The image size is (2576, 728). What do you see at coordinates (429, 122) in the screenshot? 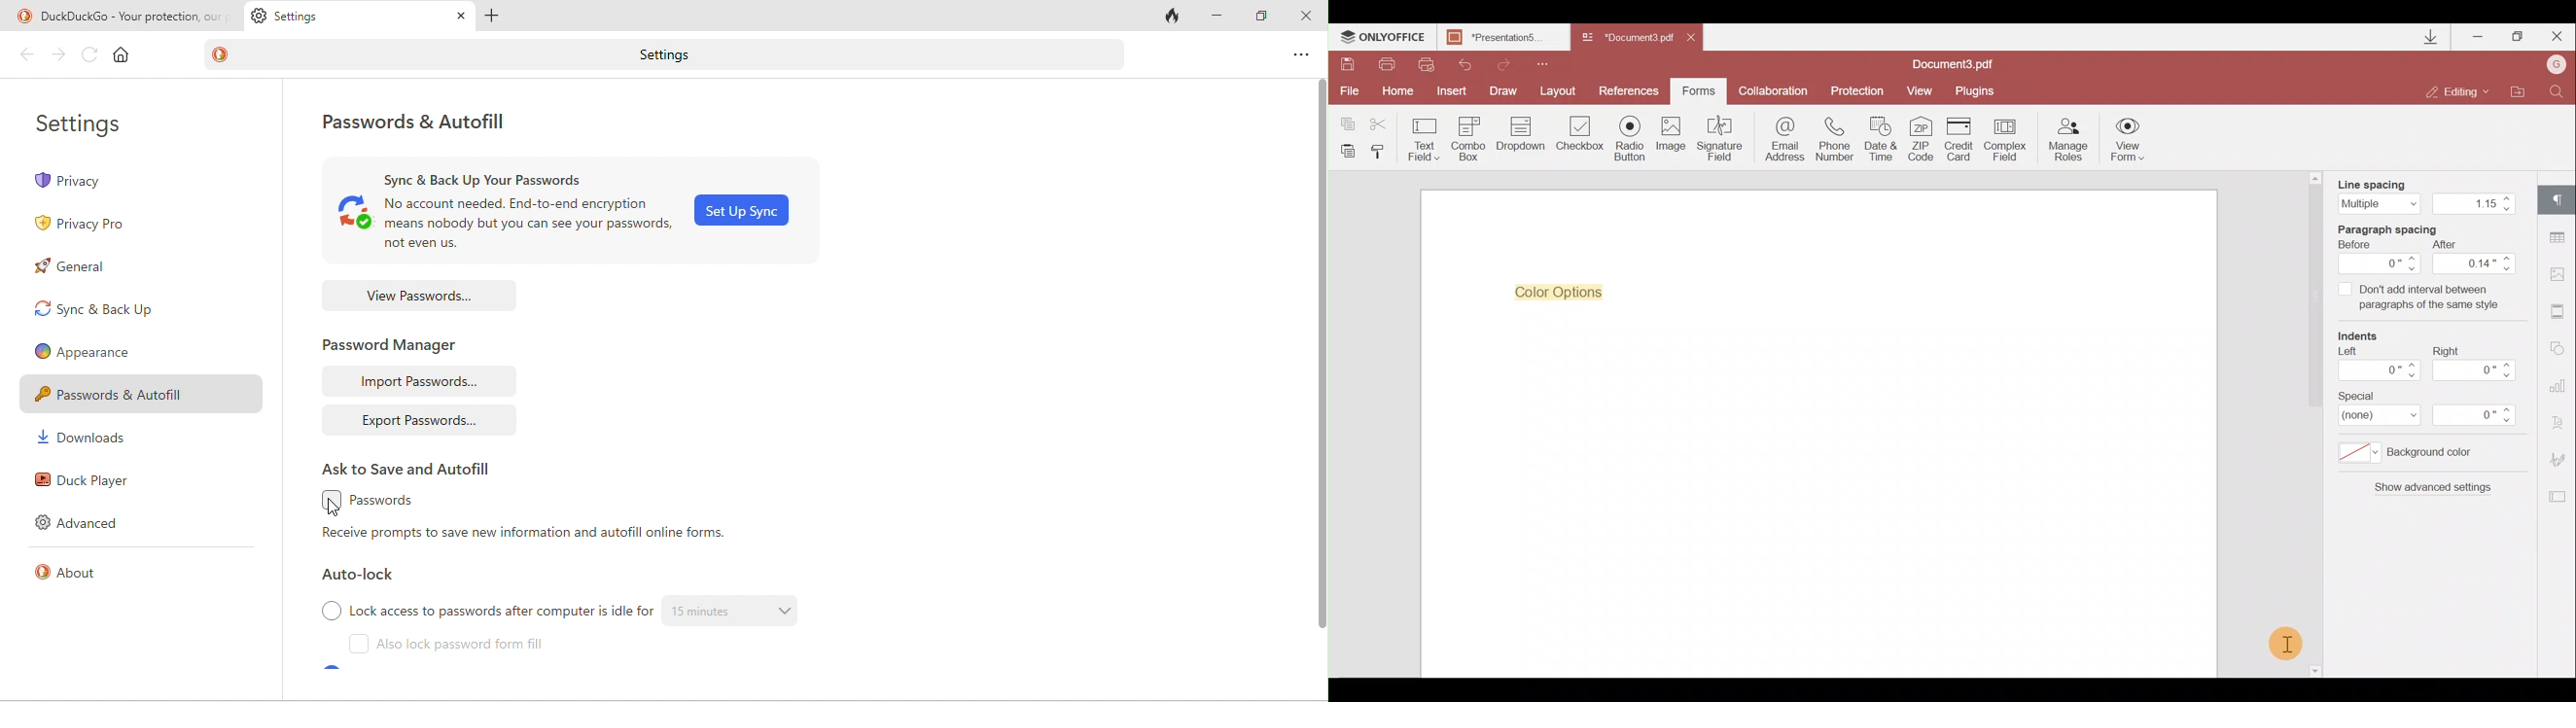
I see `password and autofill` at bounding box center [429, 122].